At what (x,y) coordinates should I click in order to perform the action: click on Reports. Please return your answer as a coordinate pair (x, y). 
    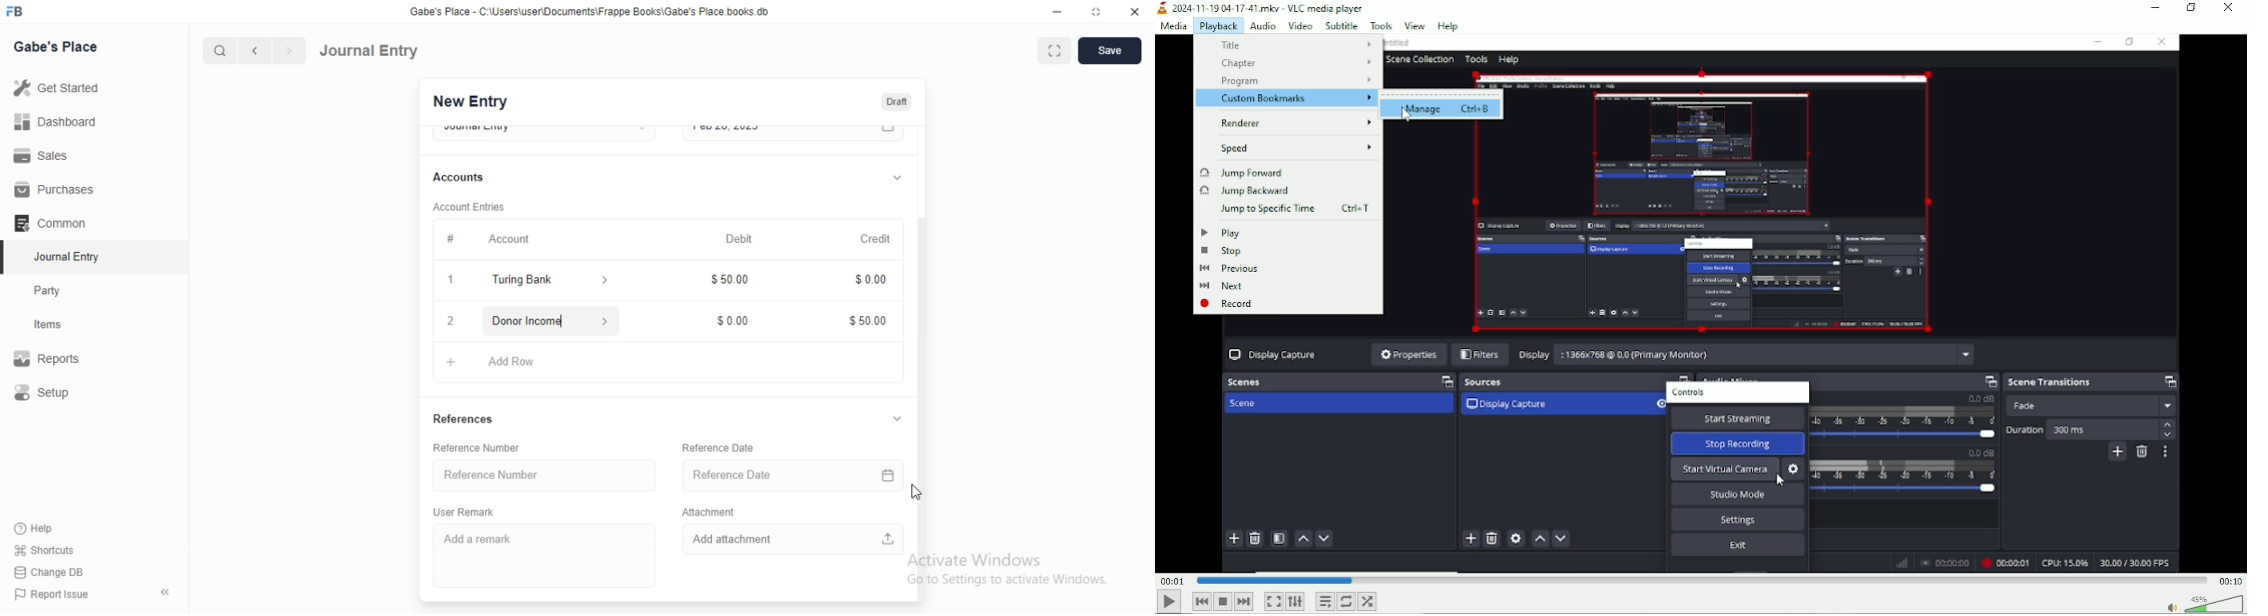
    Looking at the image, I should click on (59, 360).